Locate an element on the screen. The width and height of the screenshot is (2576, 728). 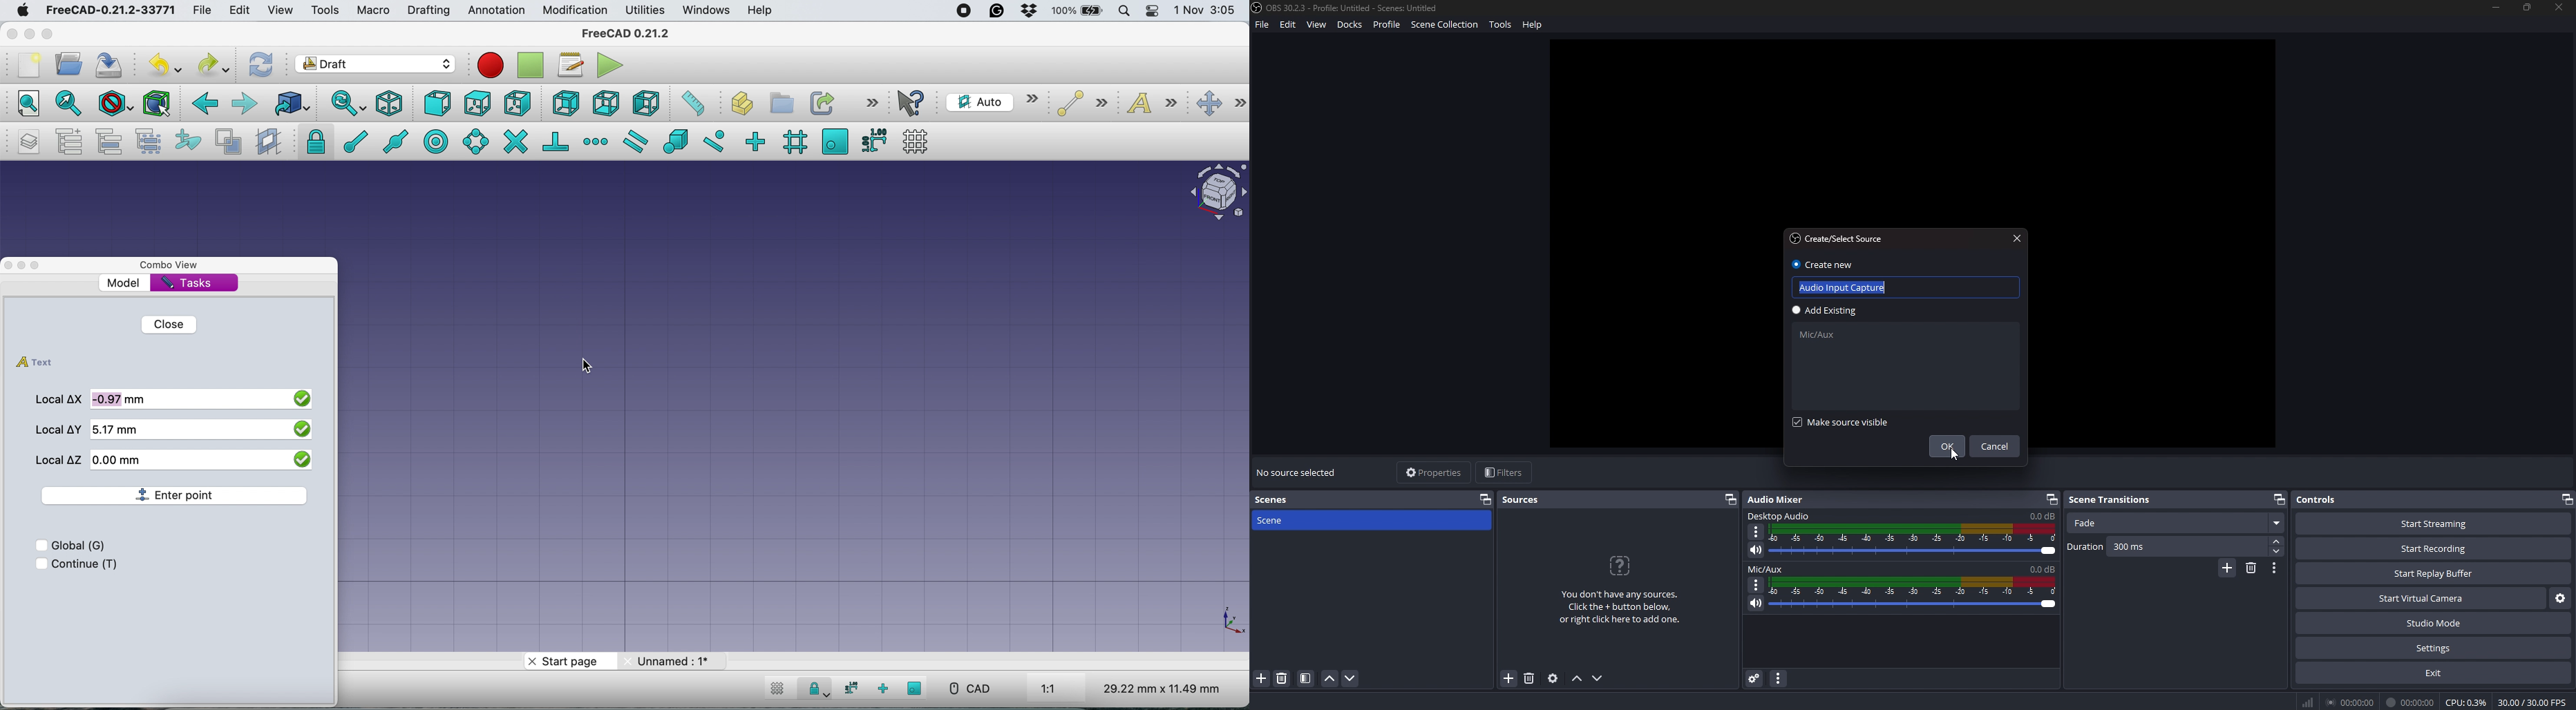
View is located at coordinates (1318, 25).